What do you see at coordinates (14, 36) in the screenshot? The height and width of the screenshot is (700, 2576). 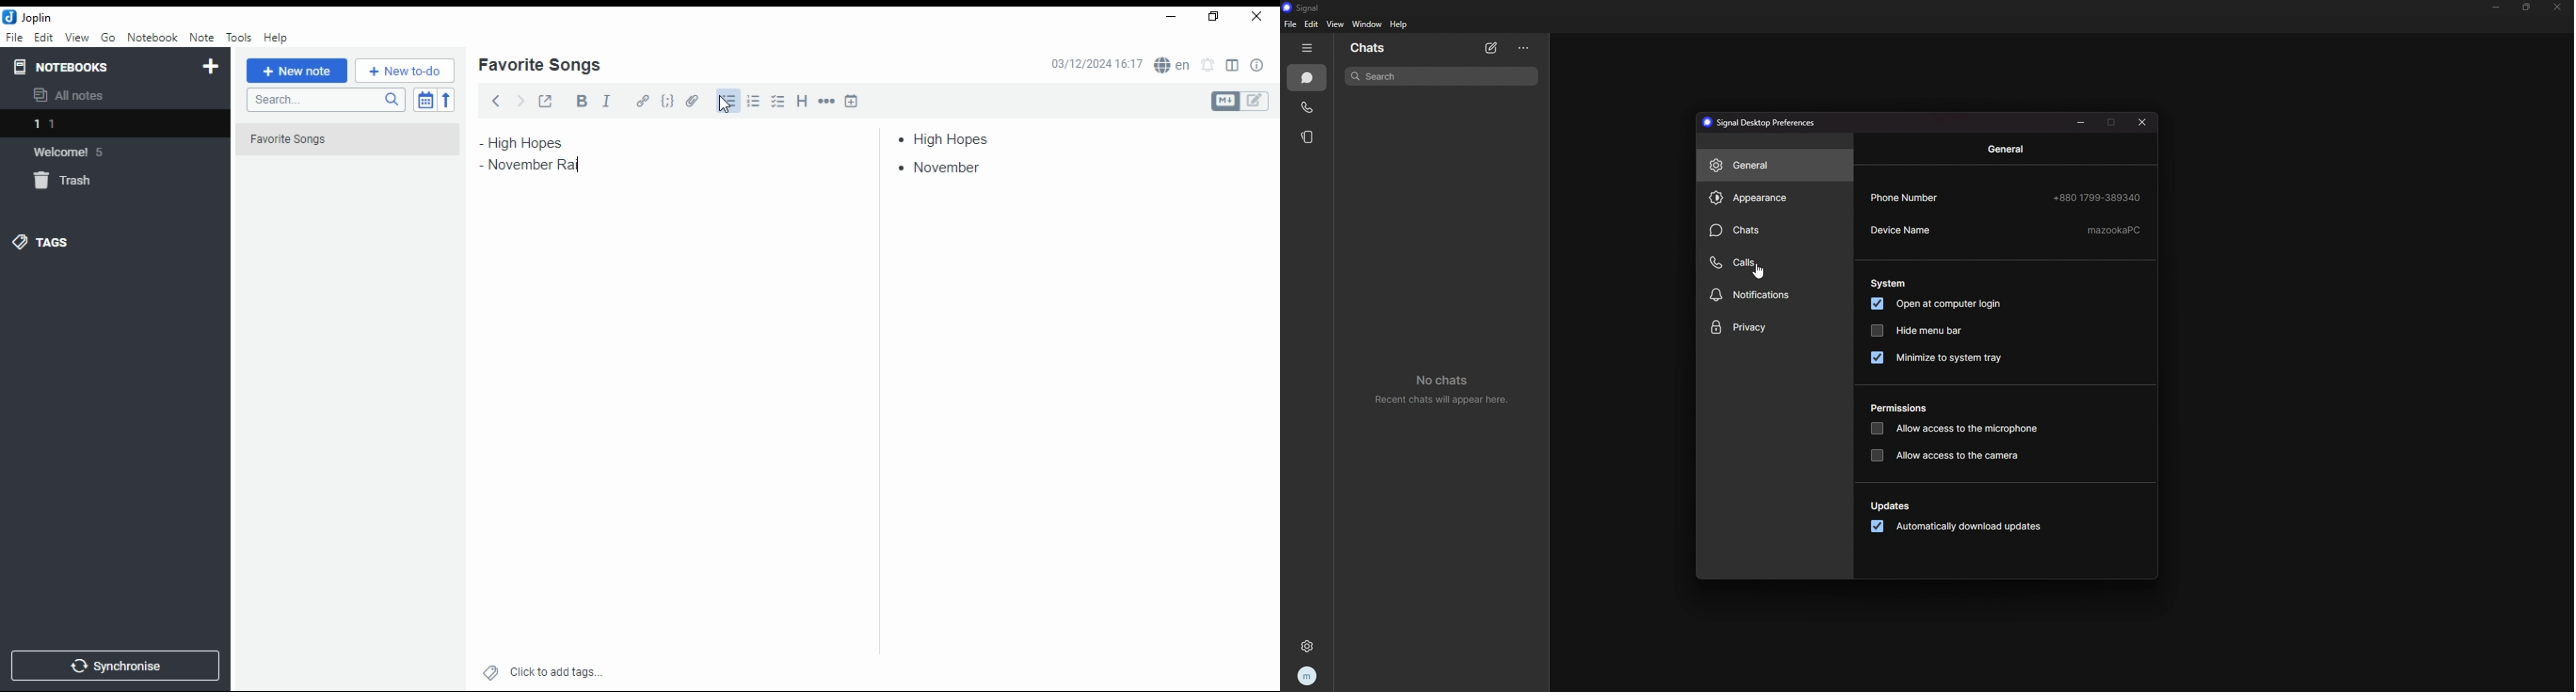 I see `file` at bounding box center [14, 36].